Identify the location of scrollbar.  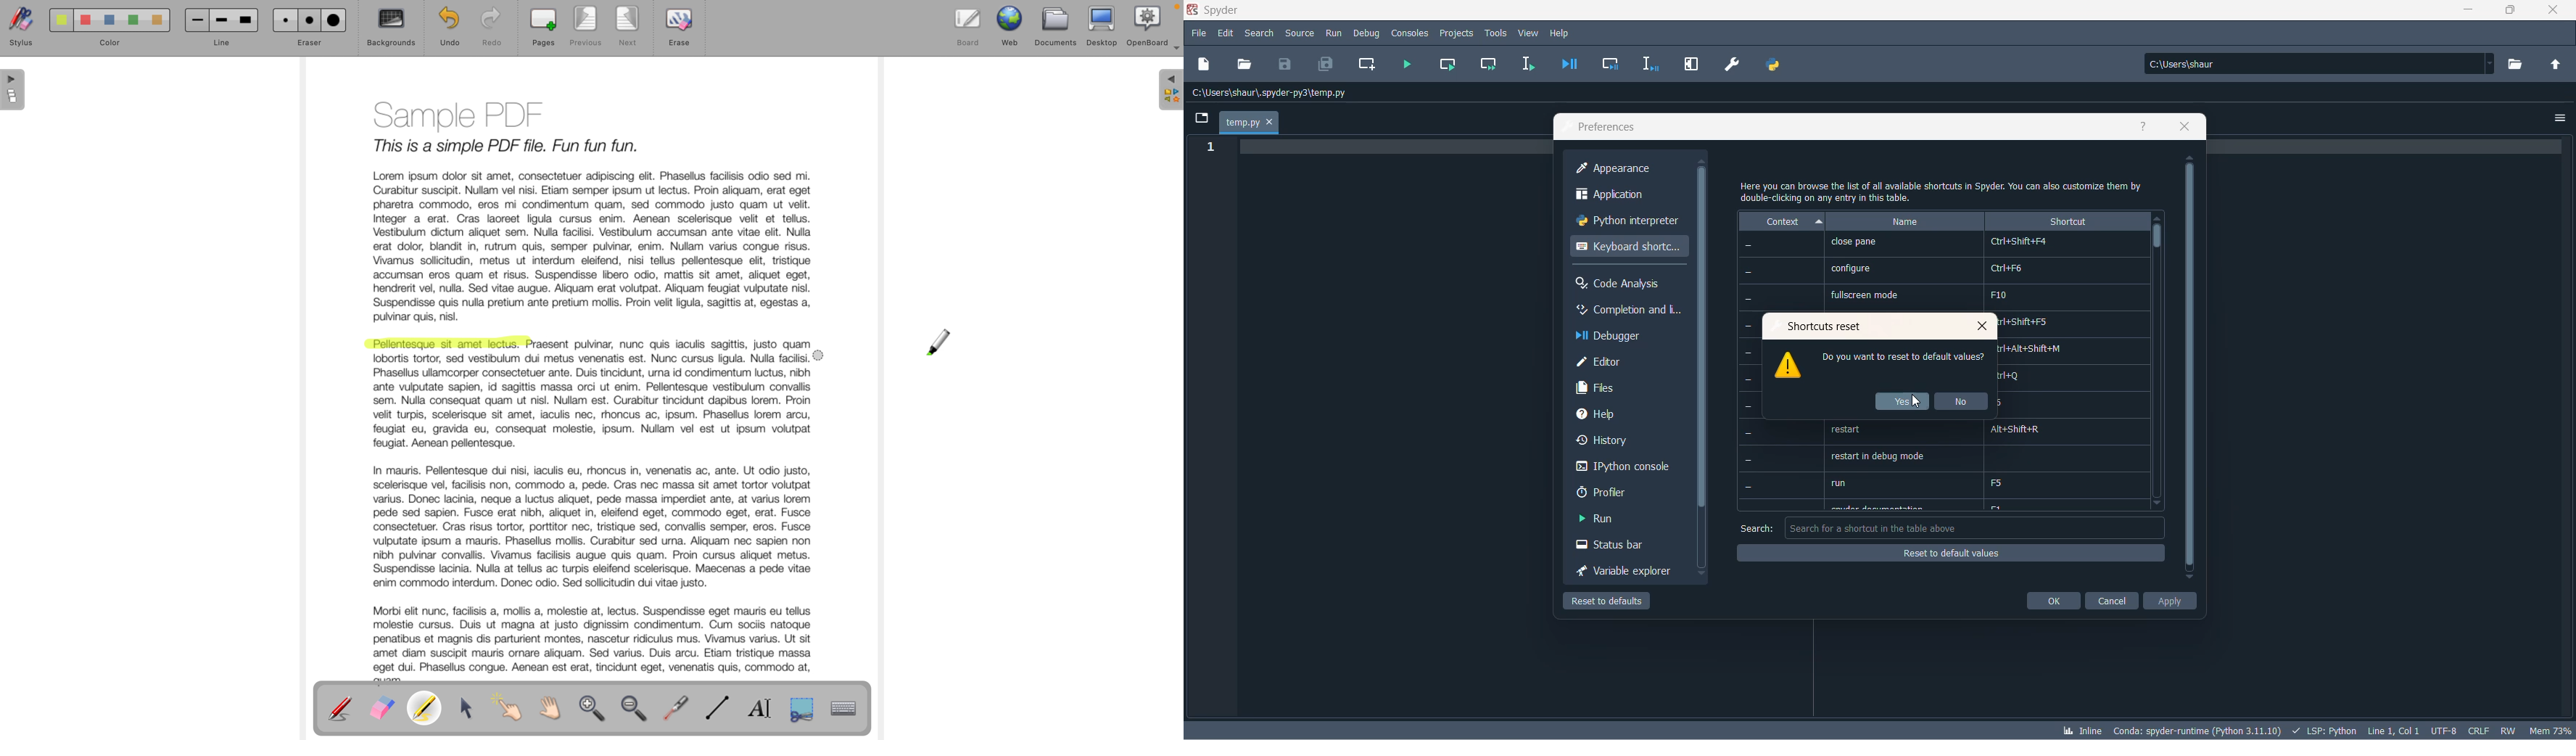
(2160, 239).